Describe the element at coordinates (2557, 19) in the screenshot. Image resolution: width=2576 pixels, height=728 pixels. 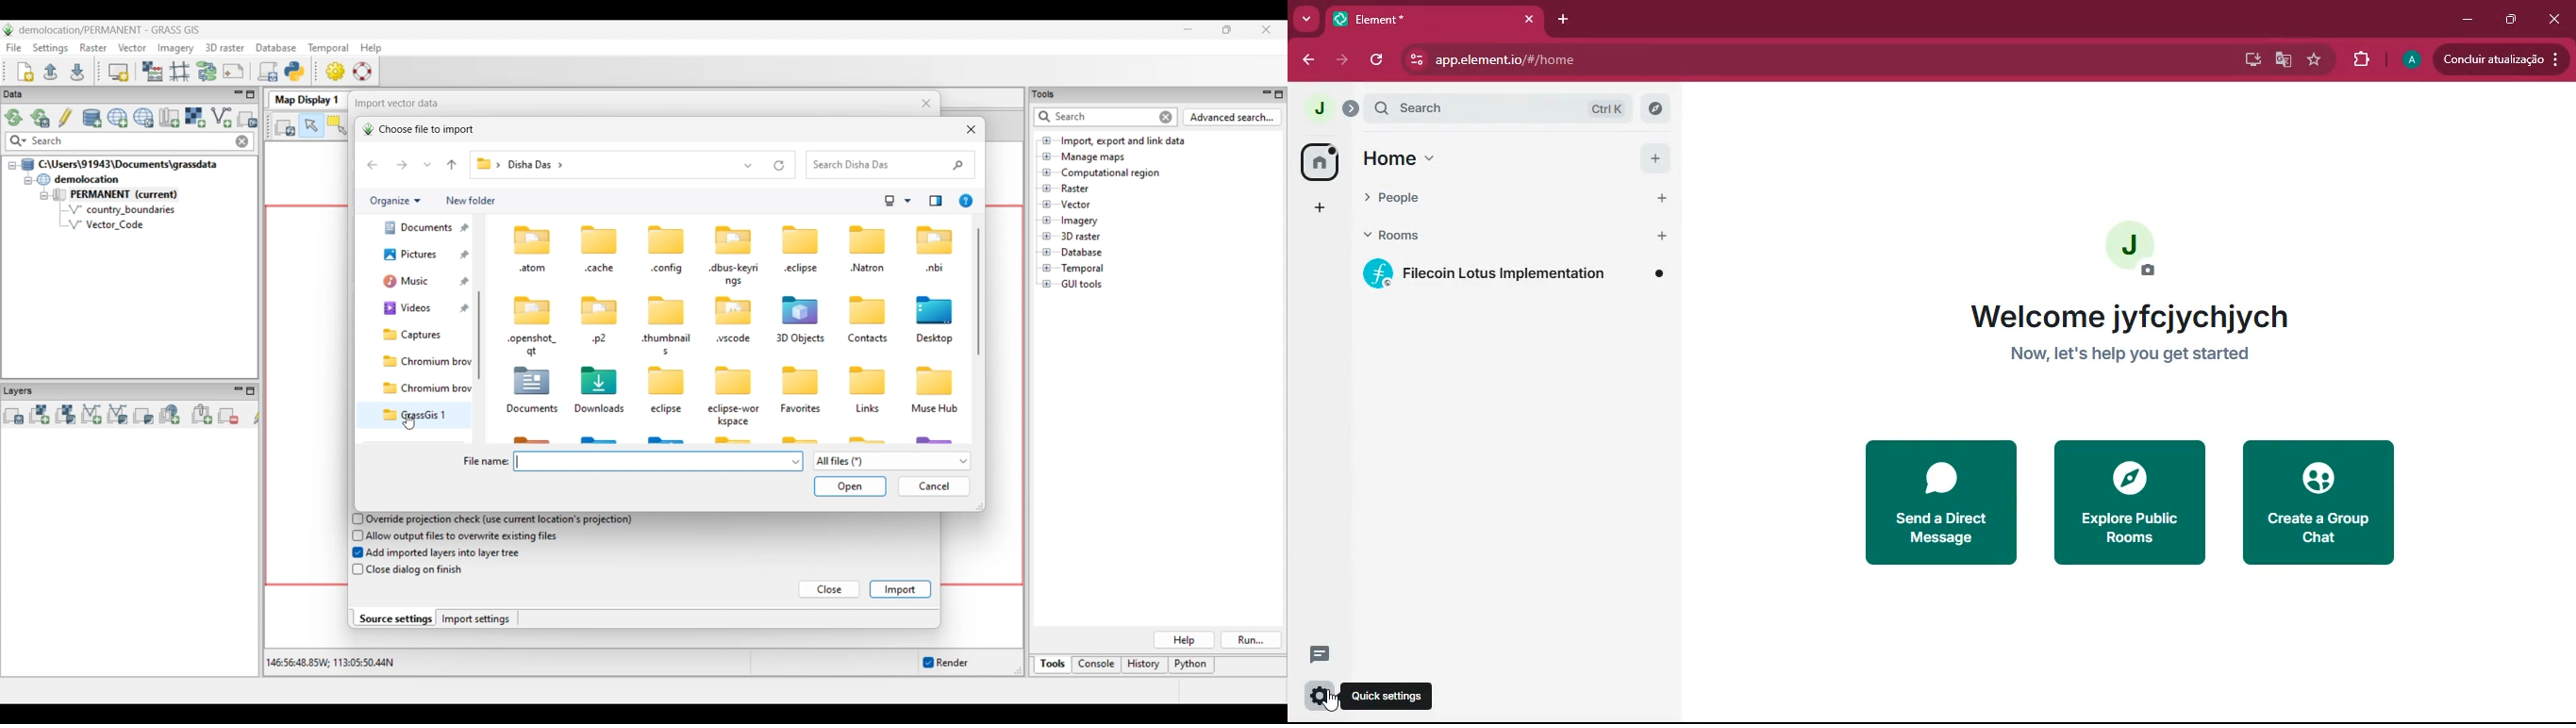
I see `close` at that location.